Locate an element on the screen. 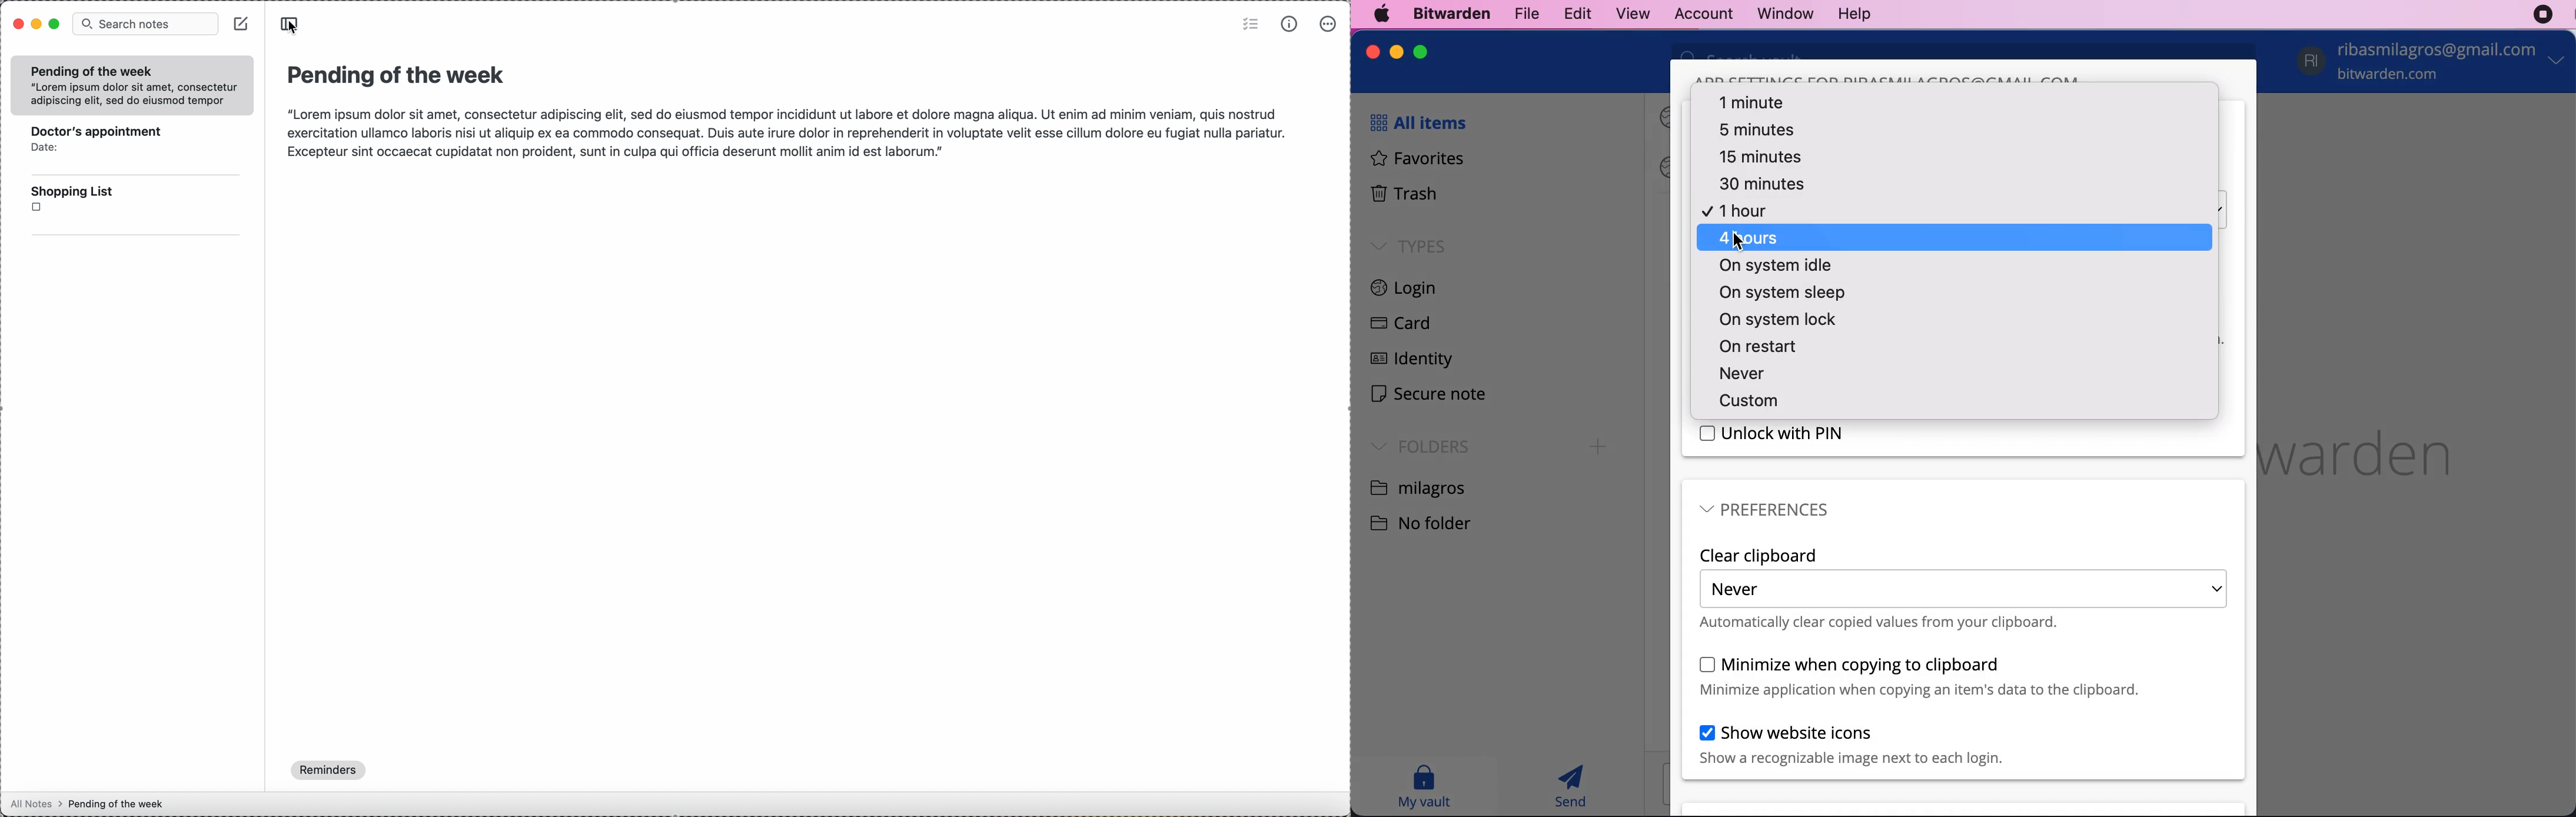 The width and height of the screenshot is (2576, 840). favorites is located at coordinates (1411, 160).